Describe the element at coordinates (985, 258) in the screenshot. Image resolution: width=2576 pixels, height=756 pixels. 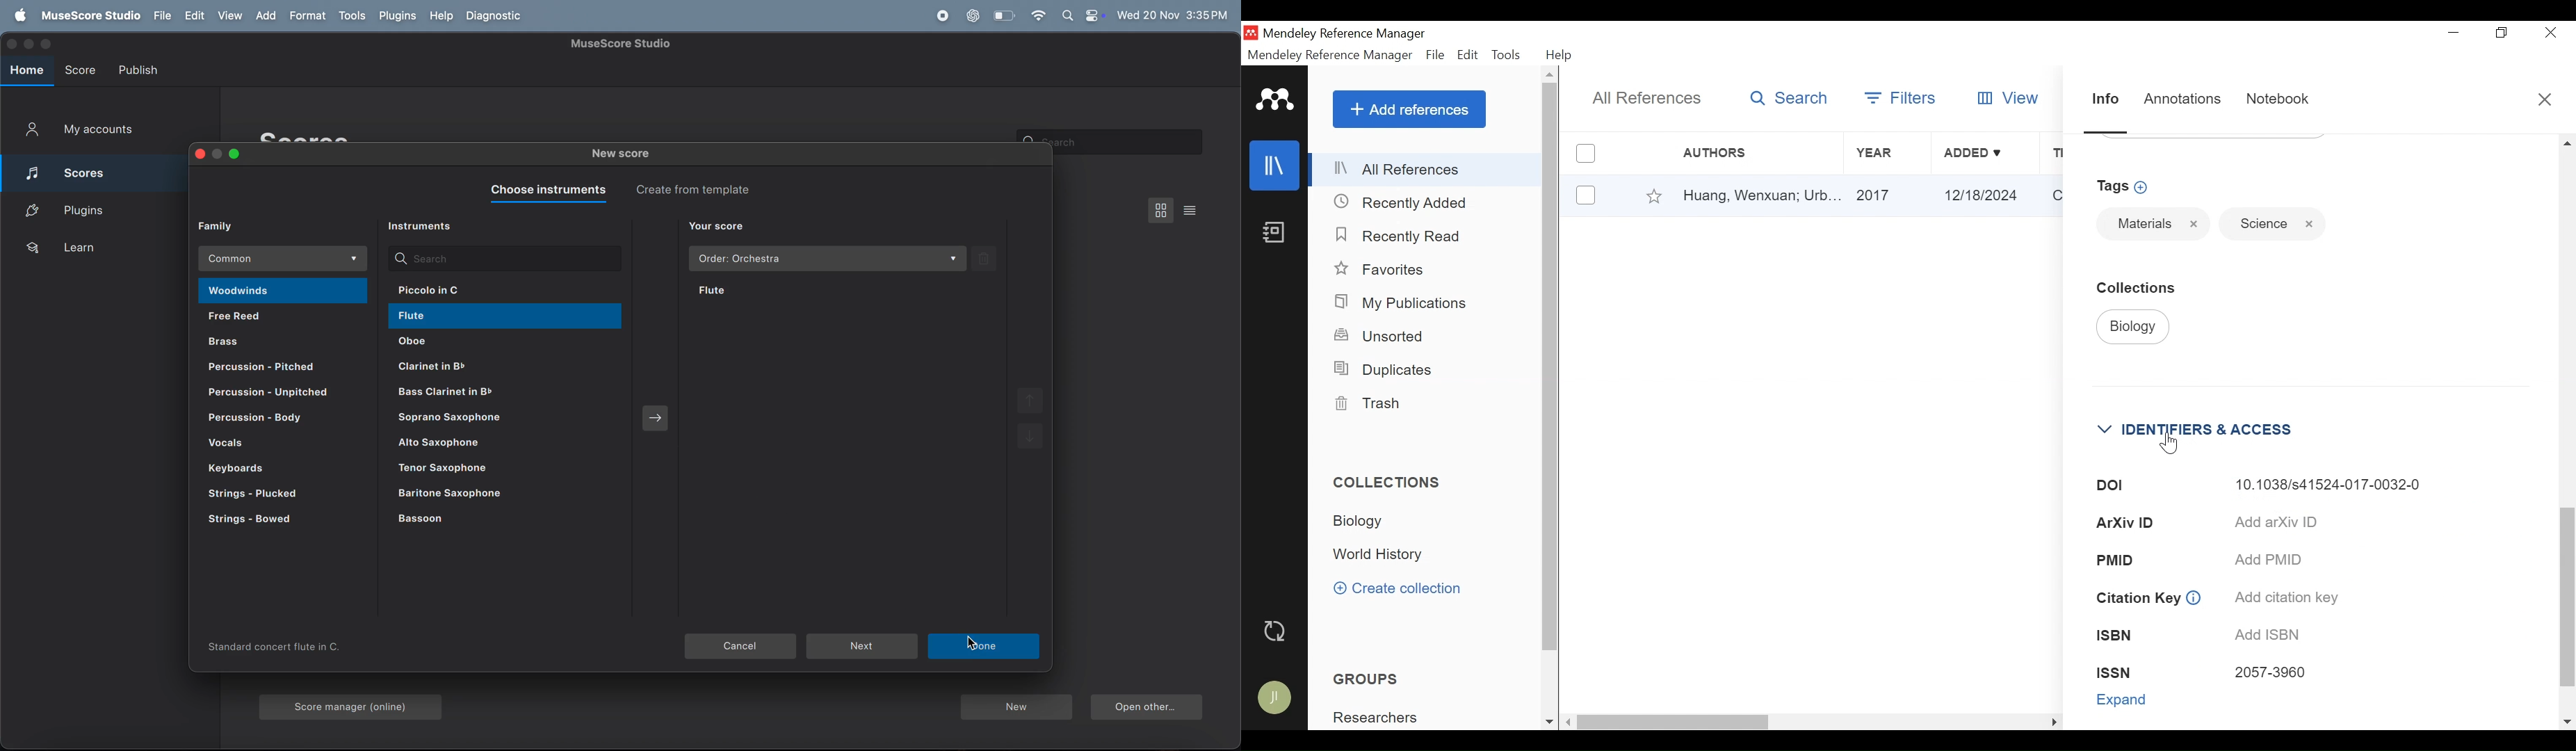
I see `delete` at that location.